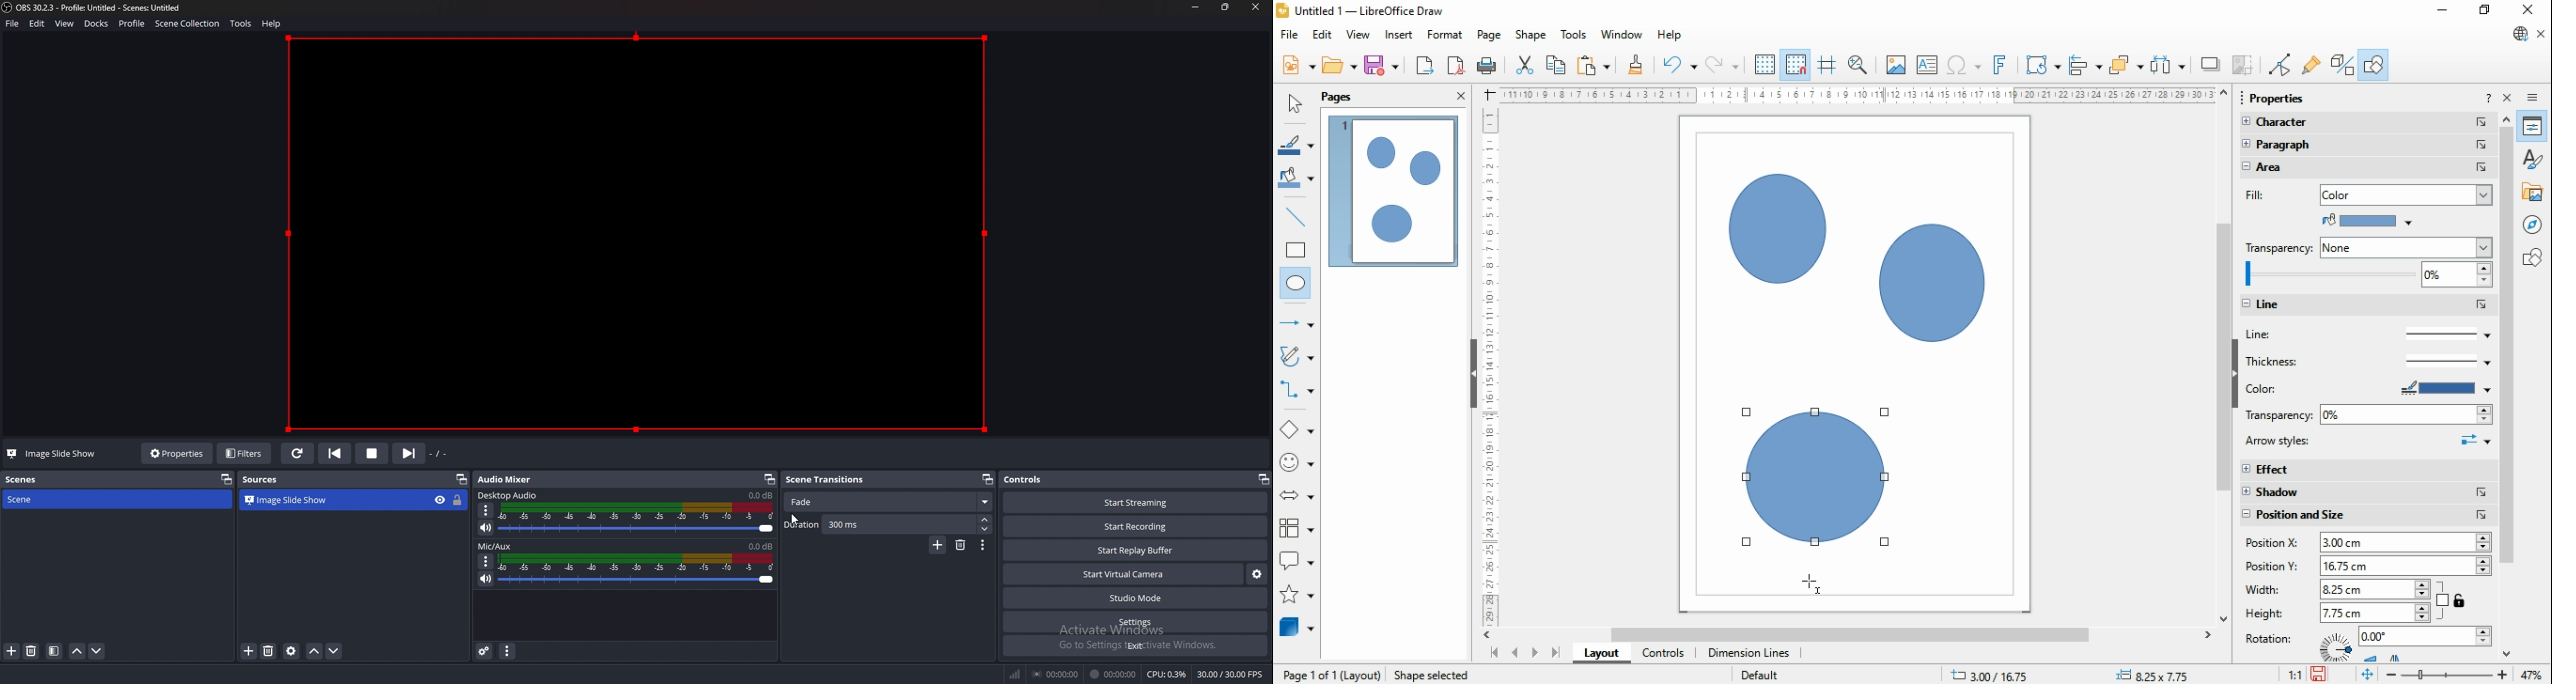 Image resolution: width=2576 pixels, height=700 pixels. What do you see at coordinates (2533, 126) in the screenshot?
I see `properties` at bounding box center [2533, 126].